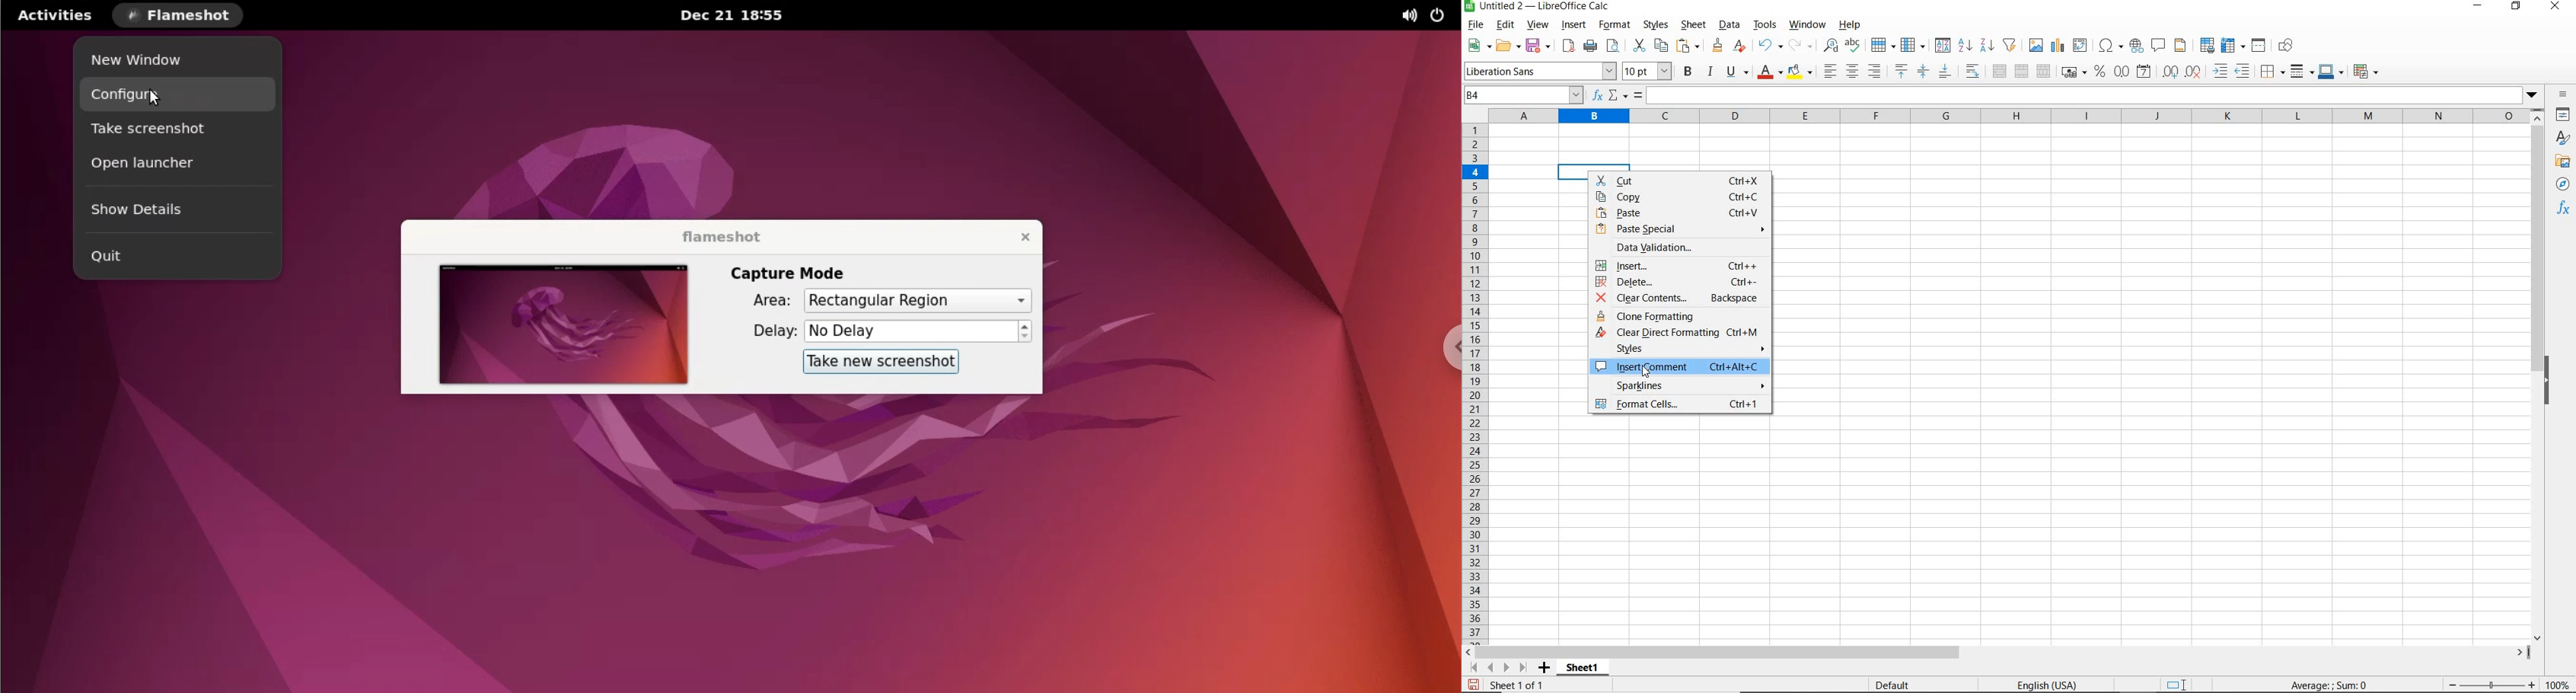 This screenshot has width=2576, height=700. What do you see at coordinates (1899, 685) in the screenshot?
I see `default` at bounding box center [1899, 685].